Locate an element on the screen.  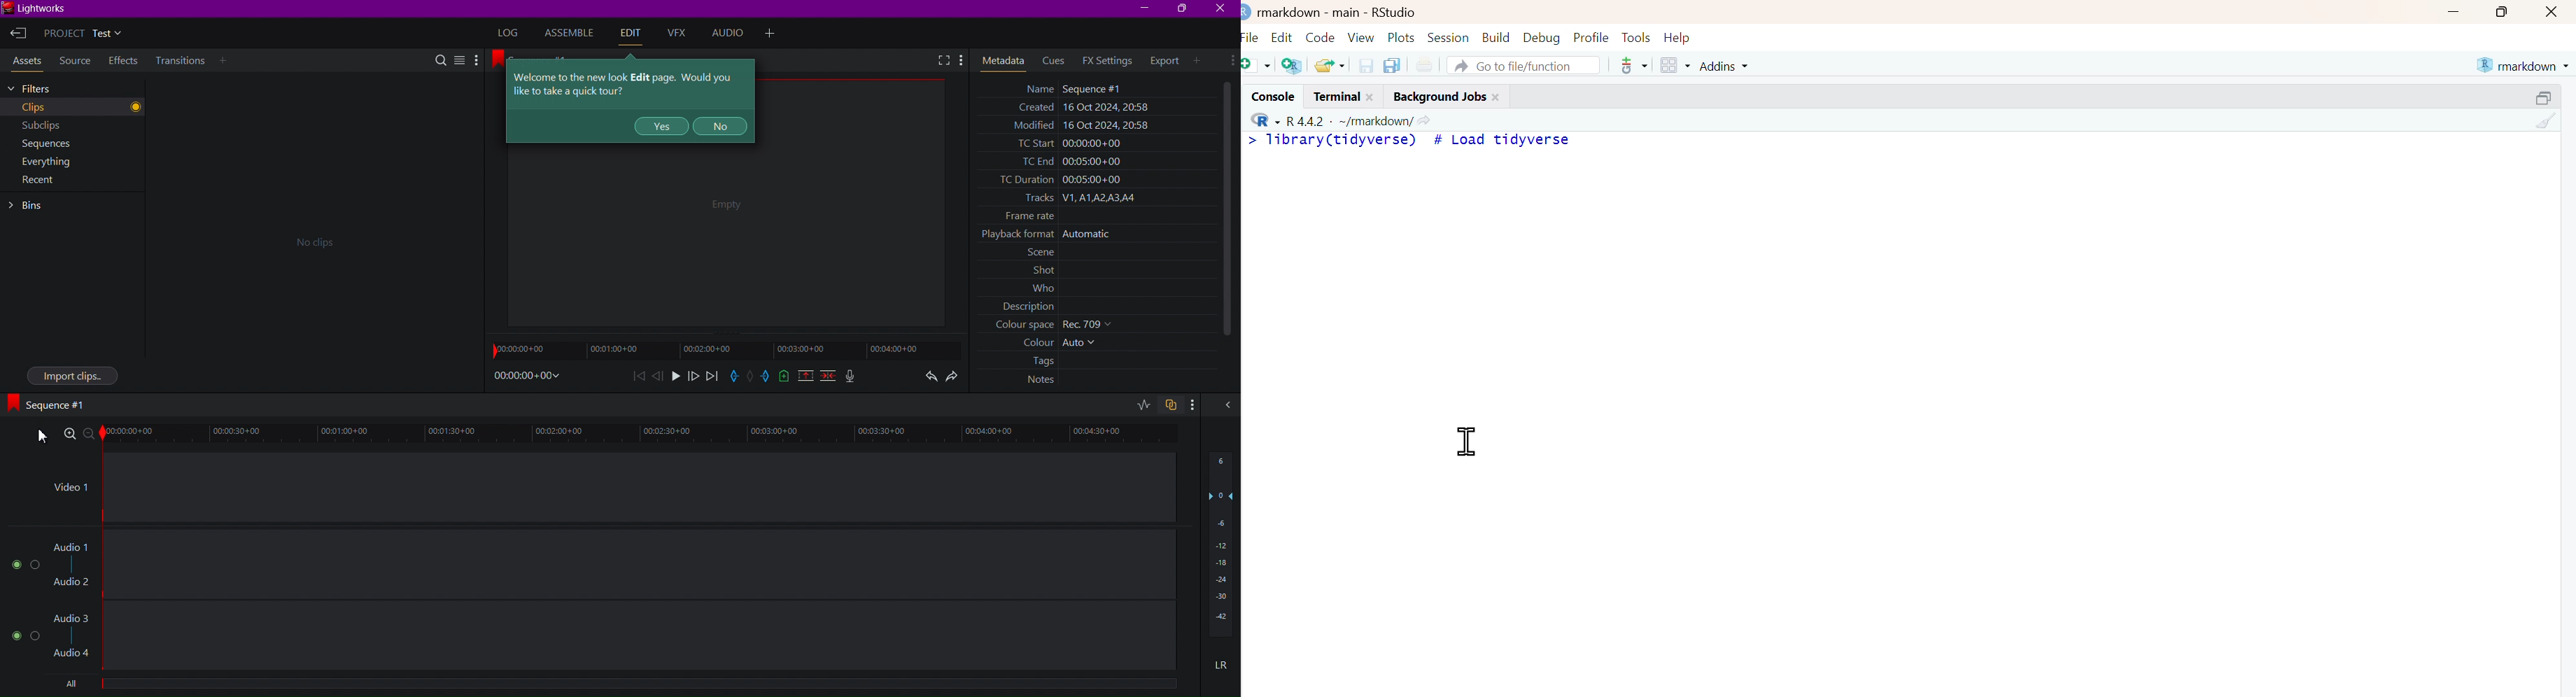
maximize is located at coordinates (2507, 11).